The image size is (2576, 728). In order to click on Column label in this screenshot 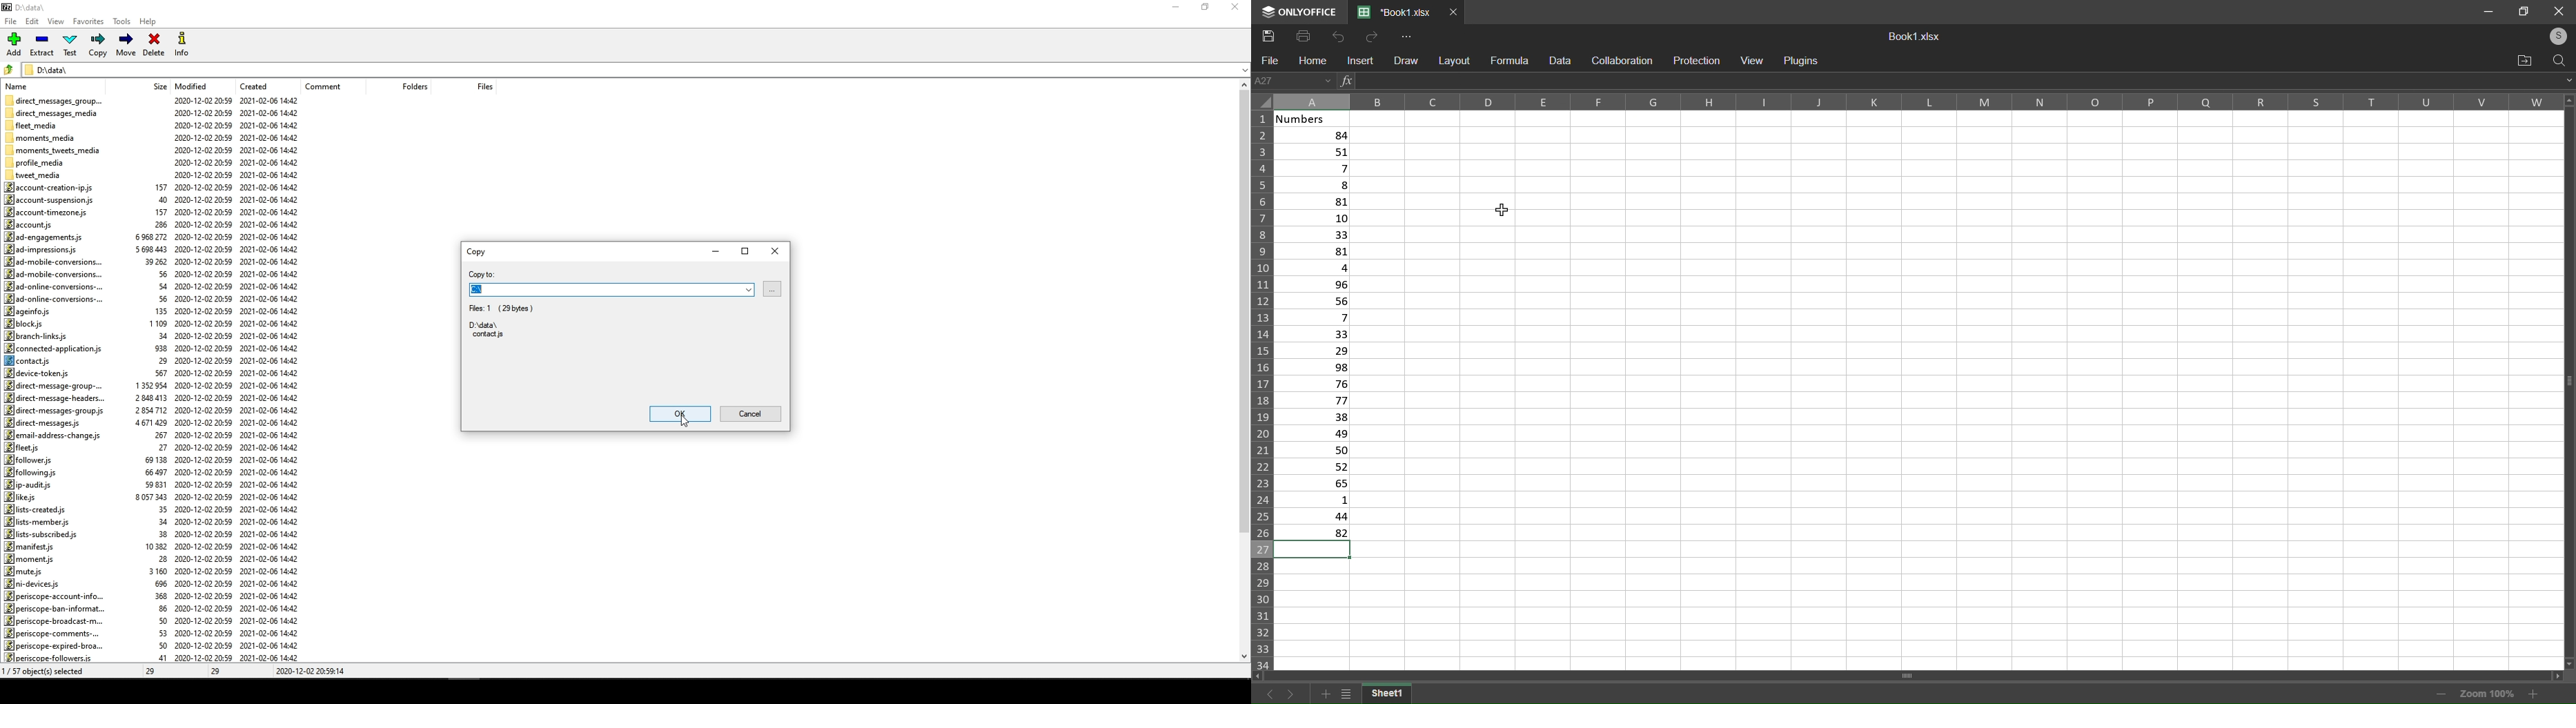, I will do `click(1917, 101)`.